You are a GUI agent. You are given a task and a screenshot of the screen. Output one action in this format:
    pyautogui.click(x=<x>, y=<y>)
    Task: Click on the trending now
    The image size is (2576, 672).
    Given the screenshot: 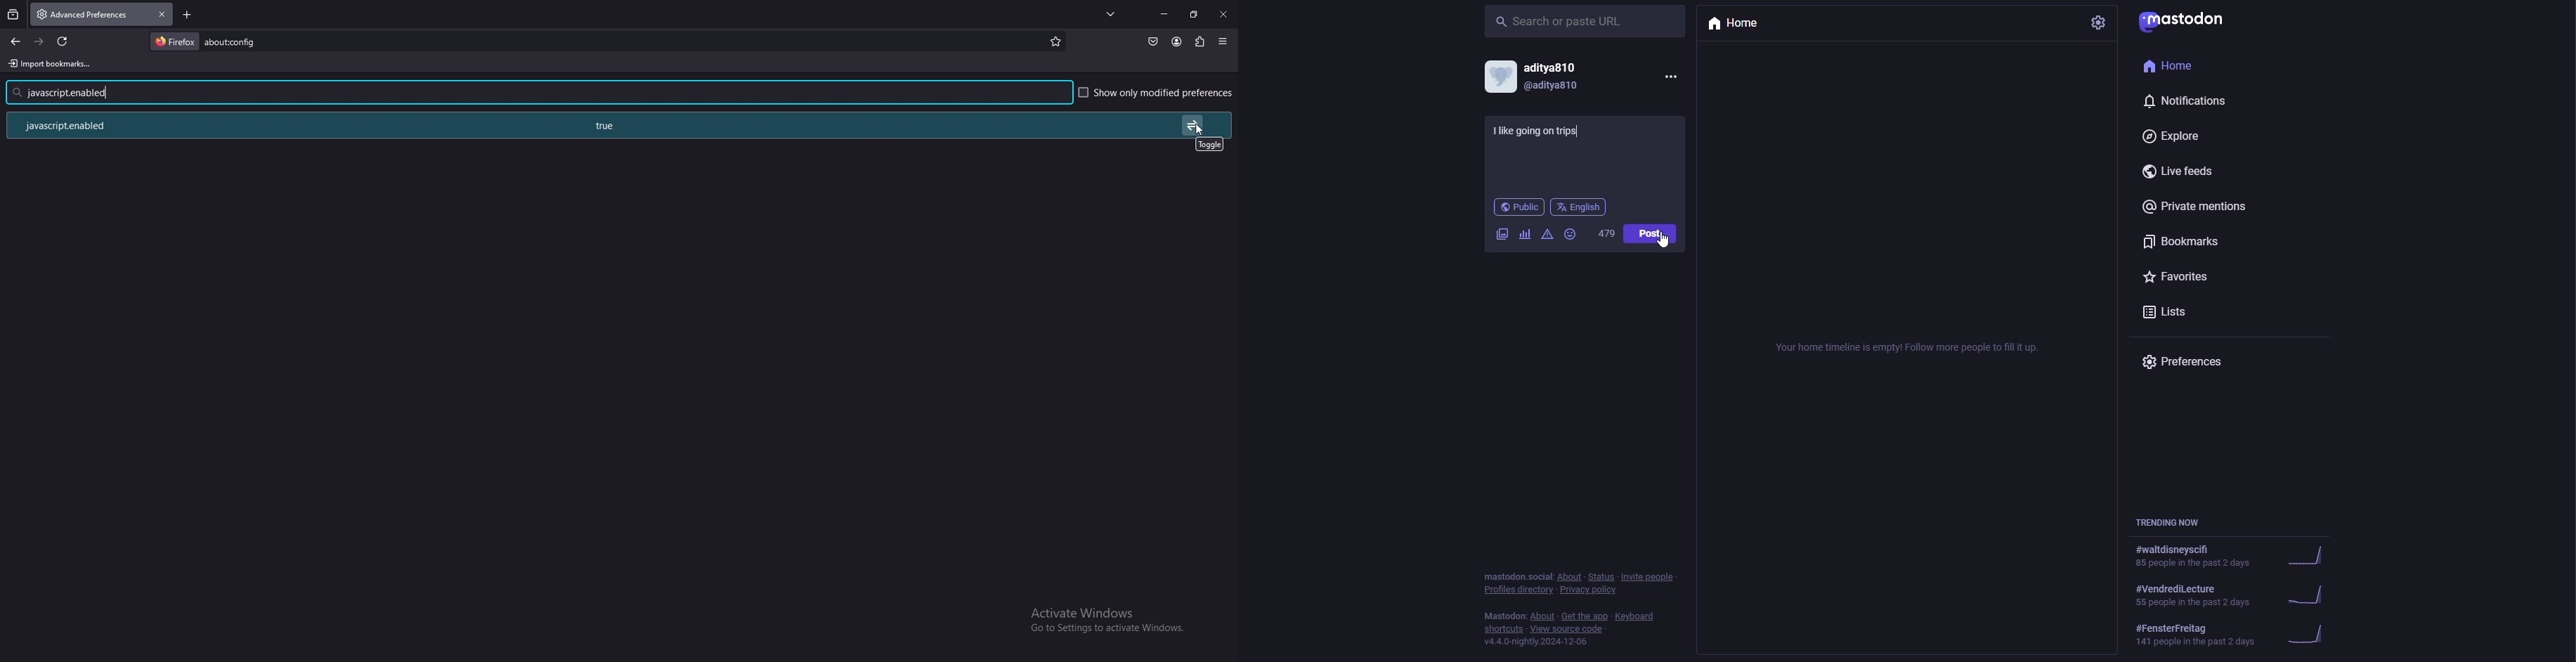 What is the action you would take?
    pyautogui.click(x=2240, y=557)
    